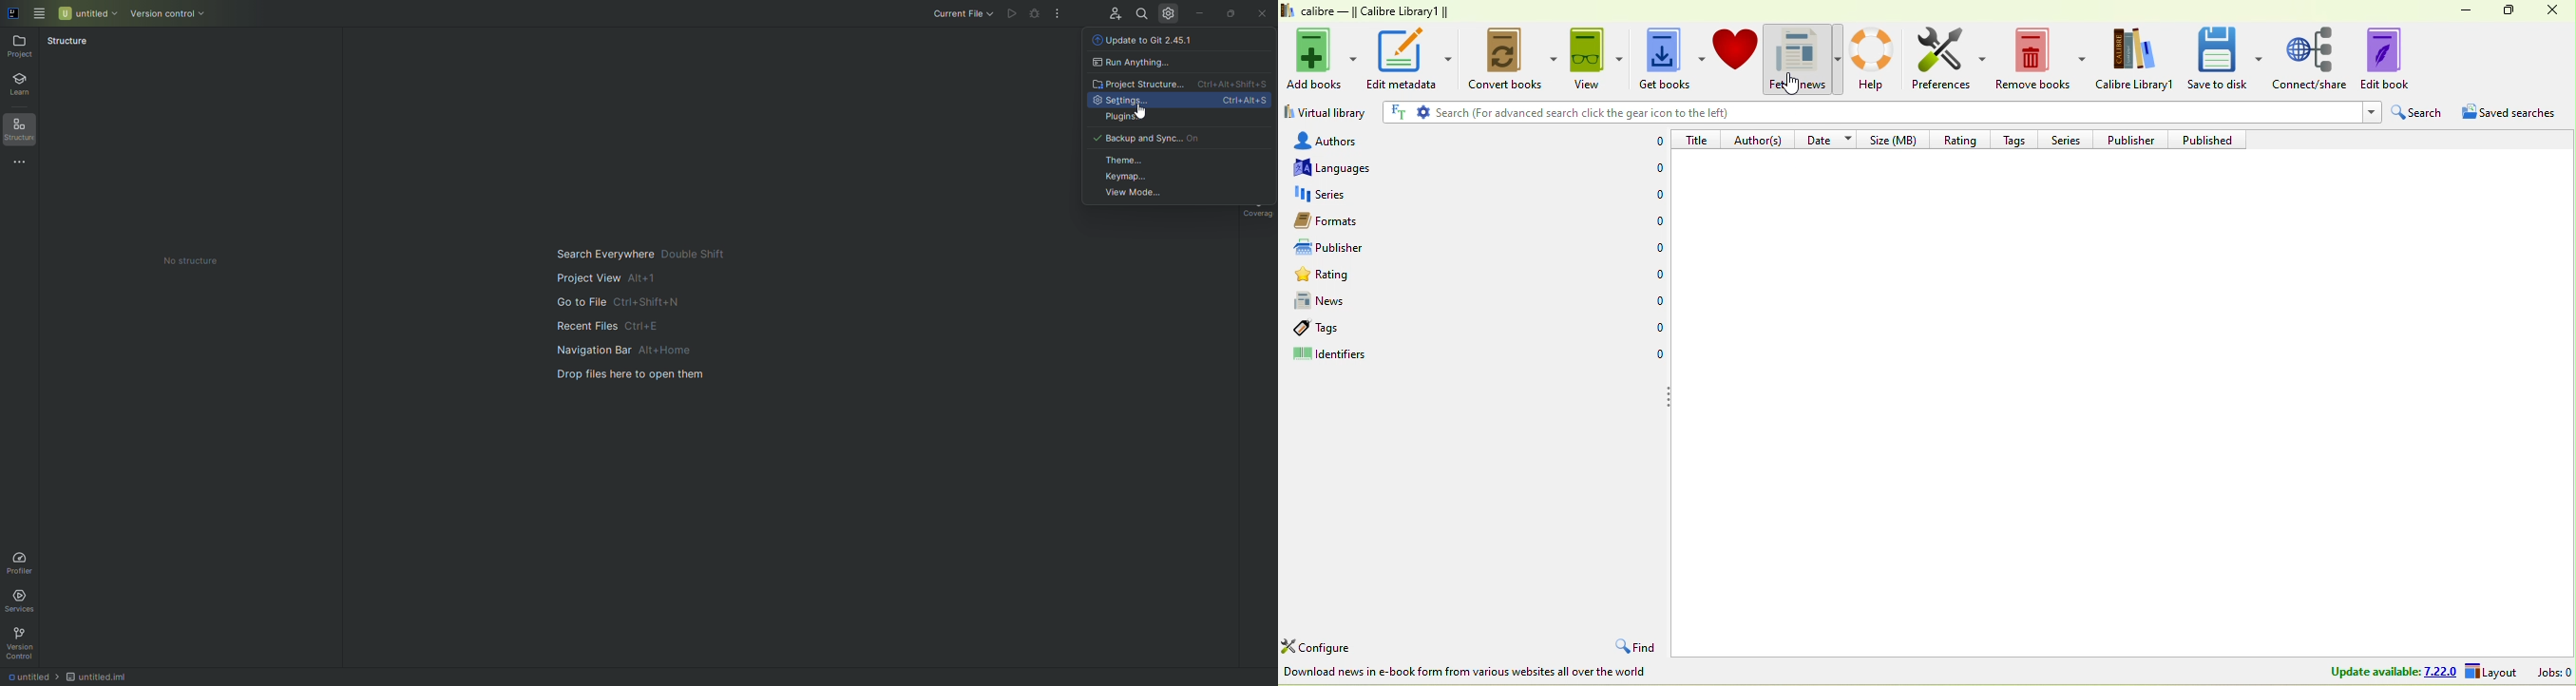  I want to click on news, so click(1423, 303).